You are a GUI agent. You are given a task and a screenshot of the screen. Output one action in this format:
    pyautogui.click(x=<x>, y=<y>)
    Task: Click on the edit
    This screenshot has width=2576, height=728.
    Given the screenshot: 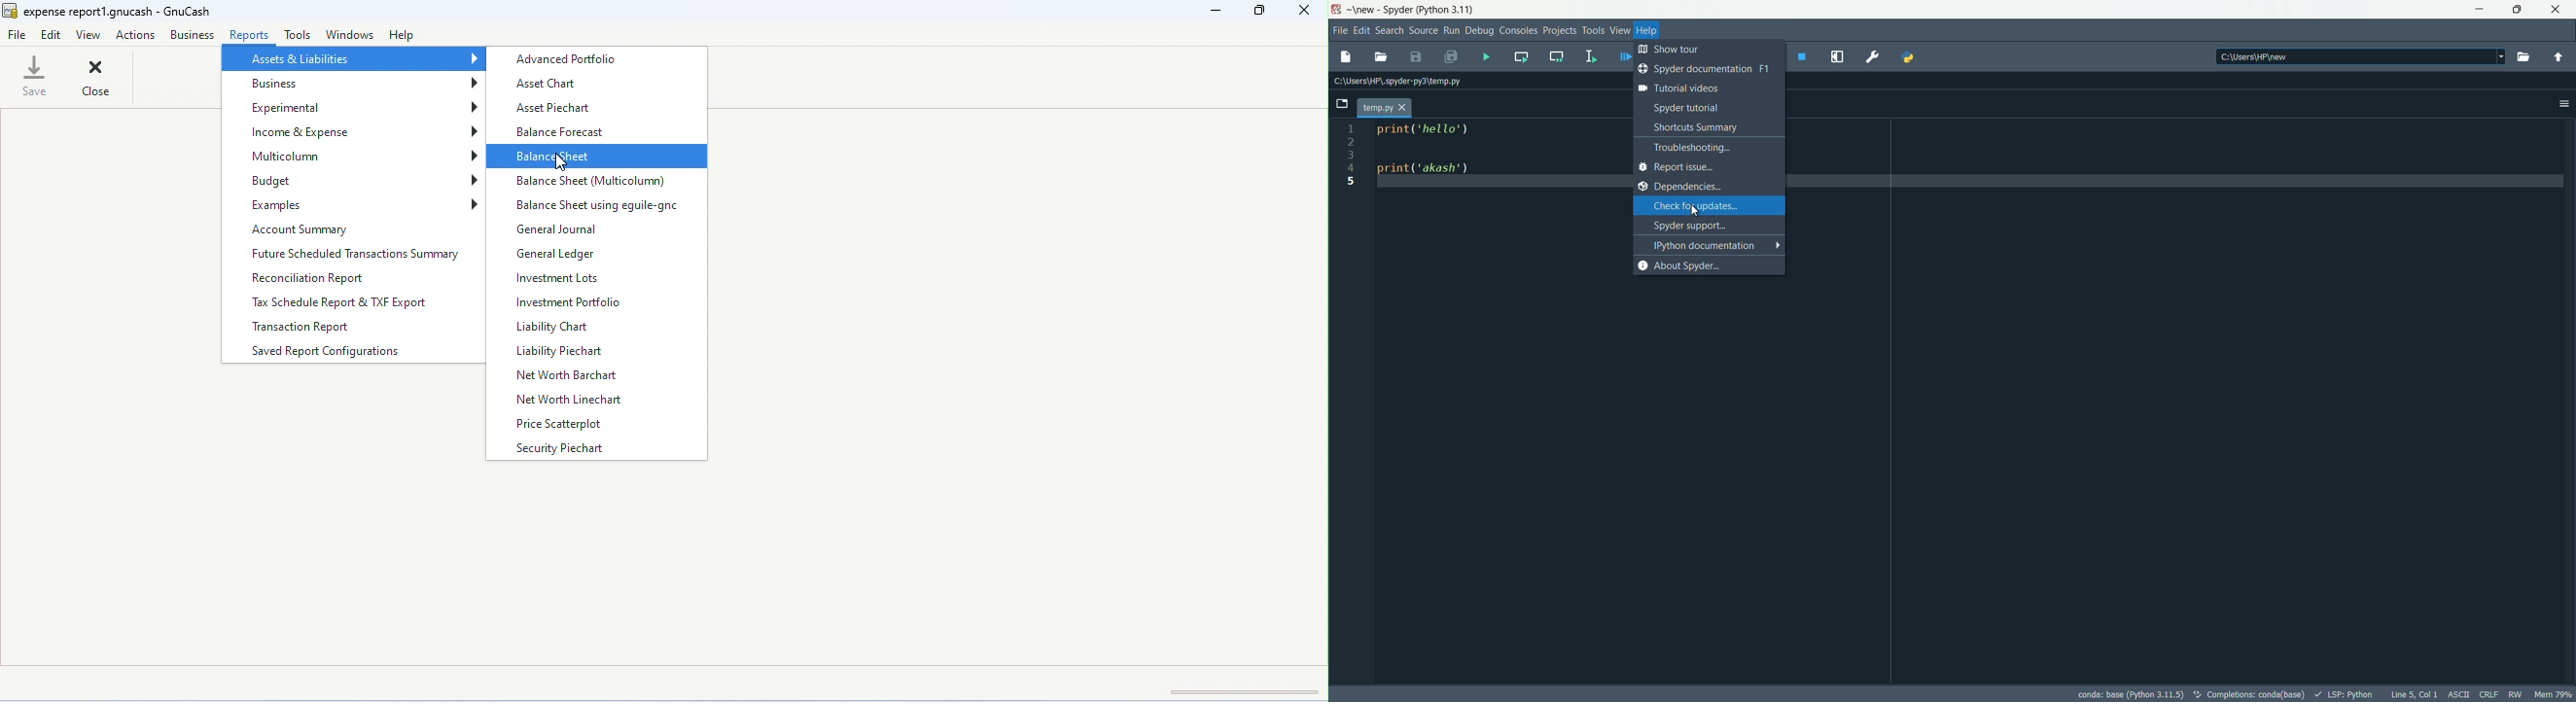 What is the action you would take?
    pyautogui.click(x=53, y=36)
    